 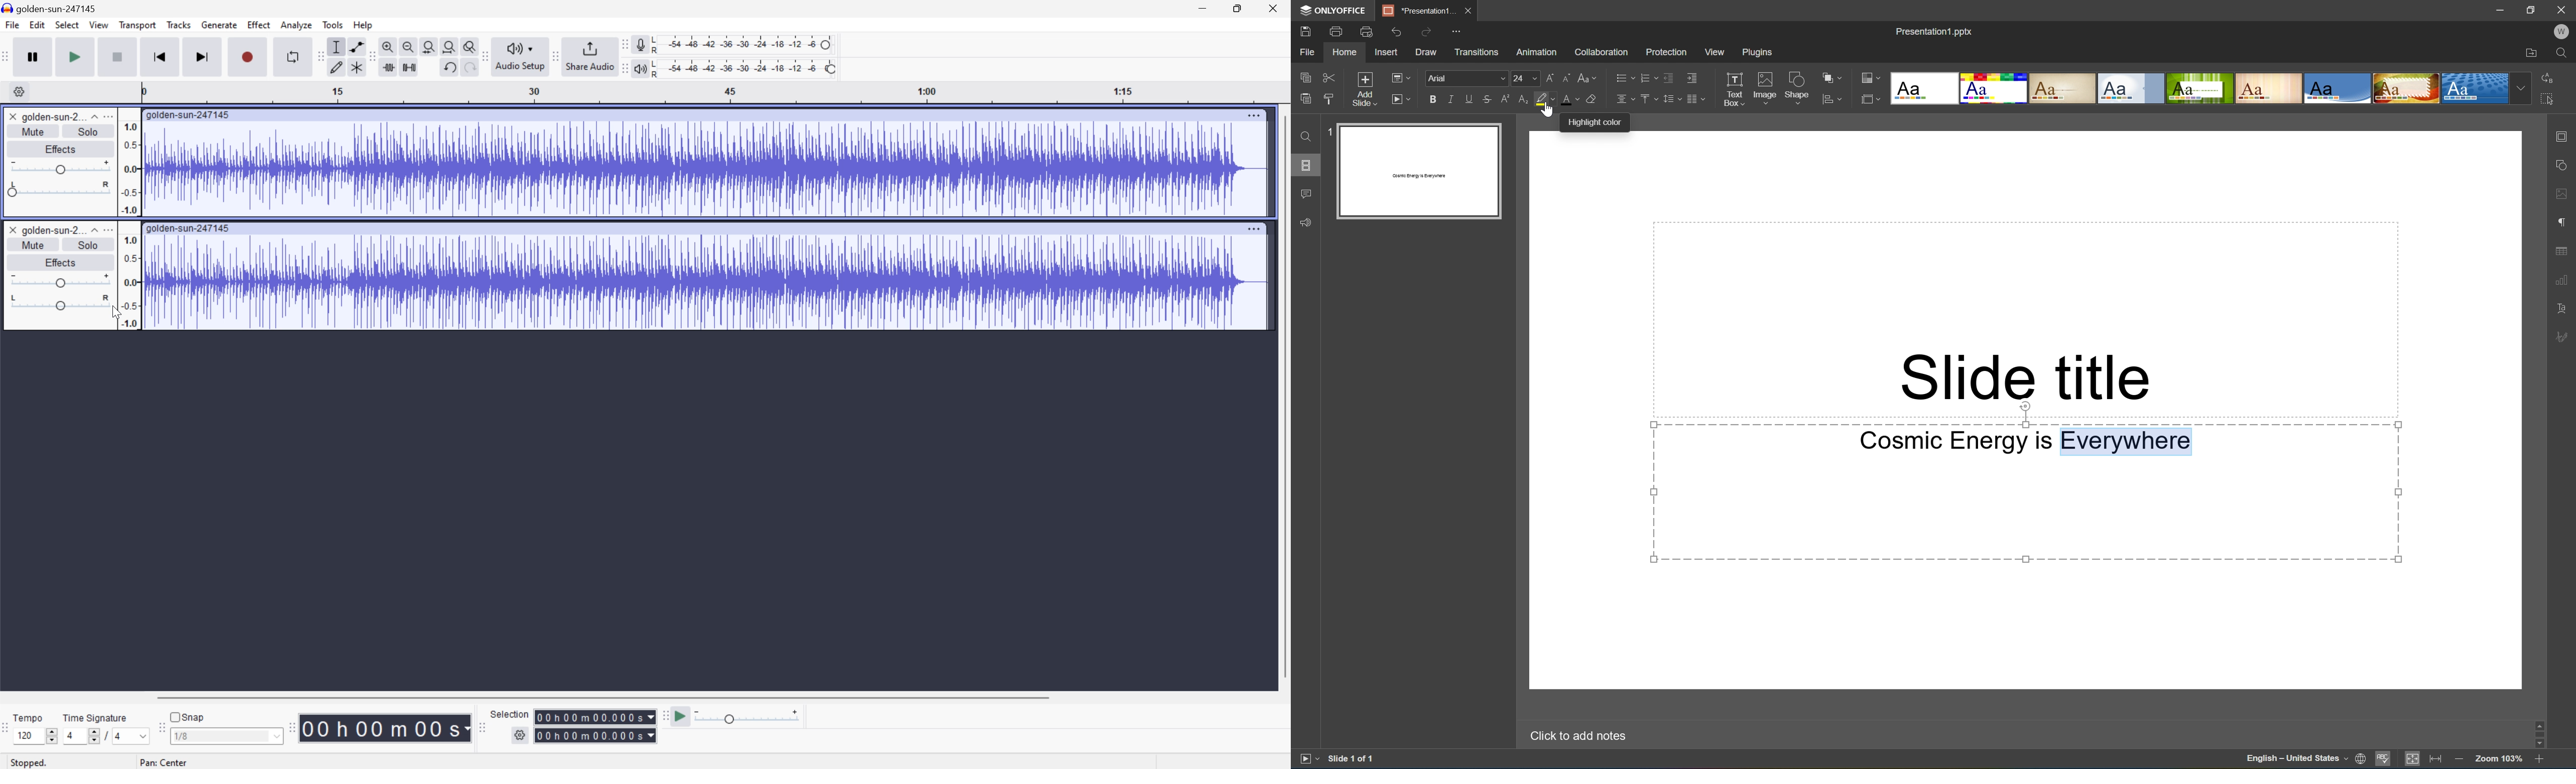 What do you see at coordinates (259, 25) in the screenshot?
I see `Effect` at bounding box center [259, 25].